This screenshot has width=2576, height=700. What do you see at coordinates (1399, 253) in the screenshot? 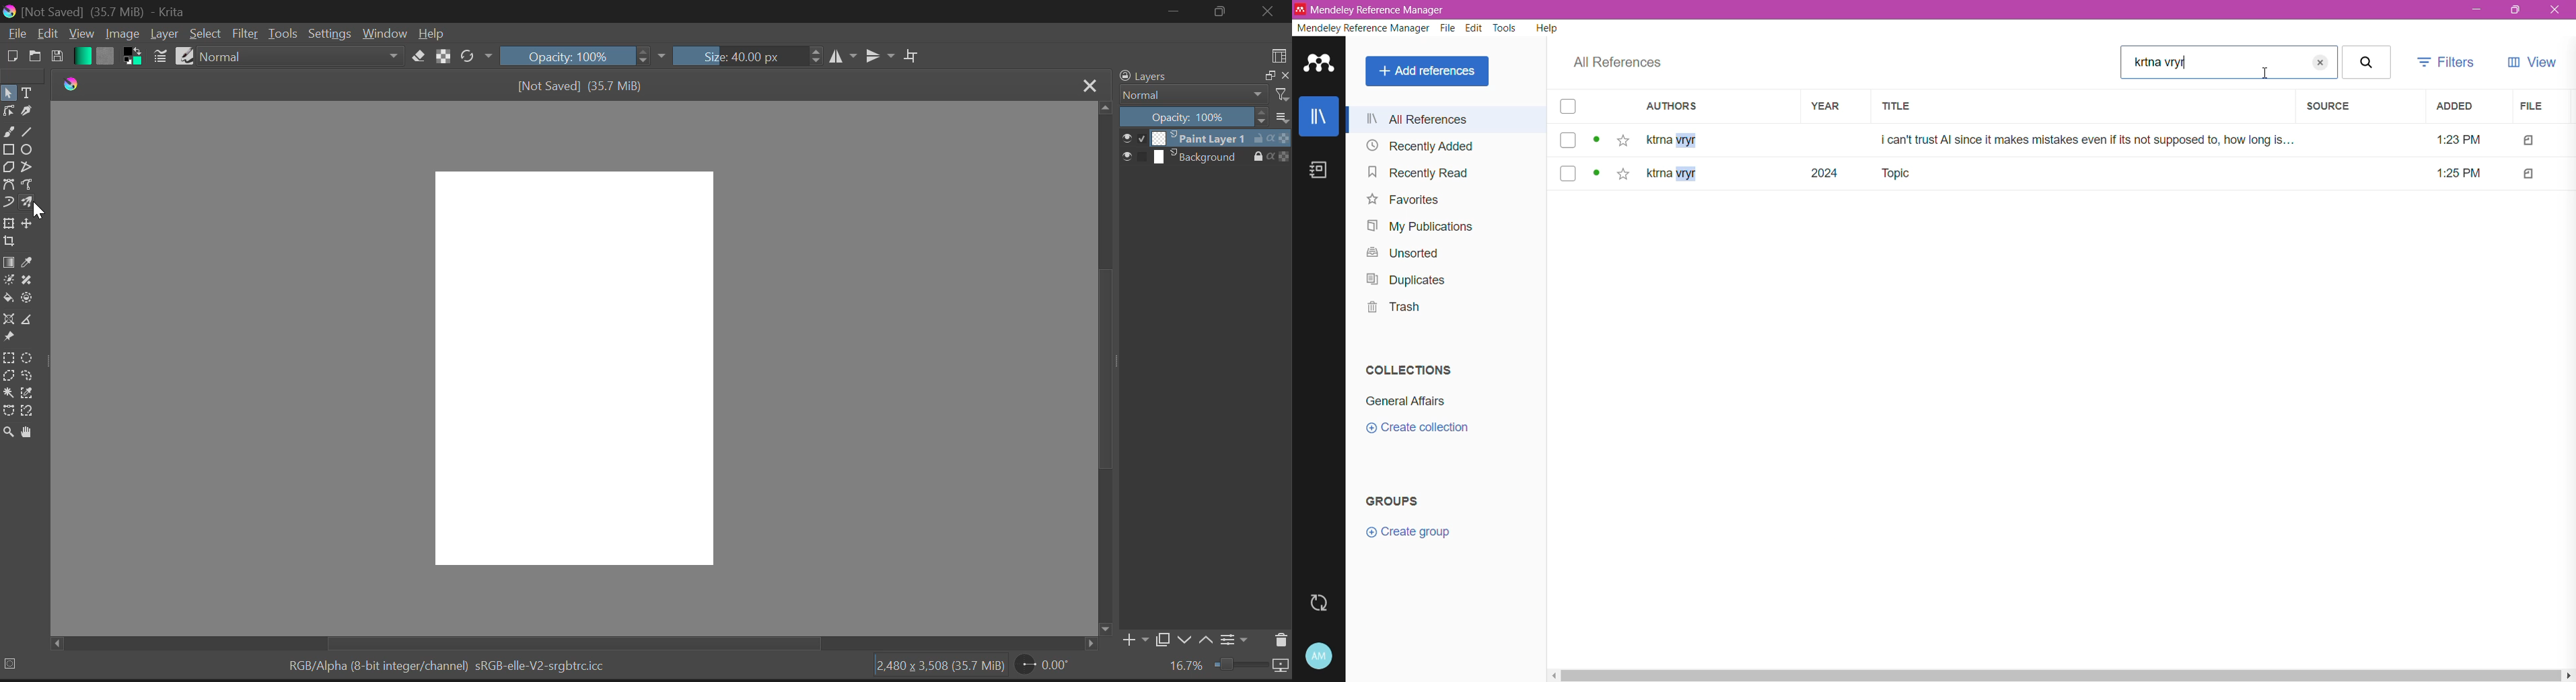
I see `Unsorted` at bounding box center [1399, 253].